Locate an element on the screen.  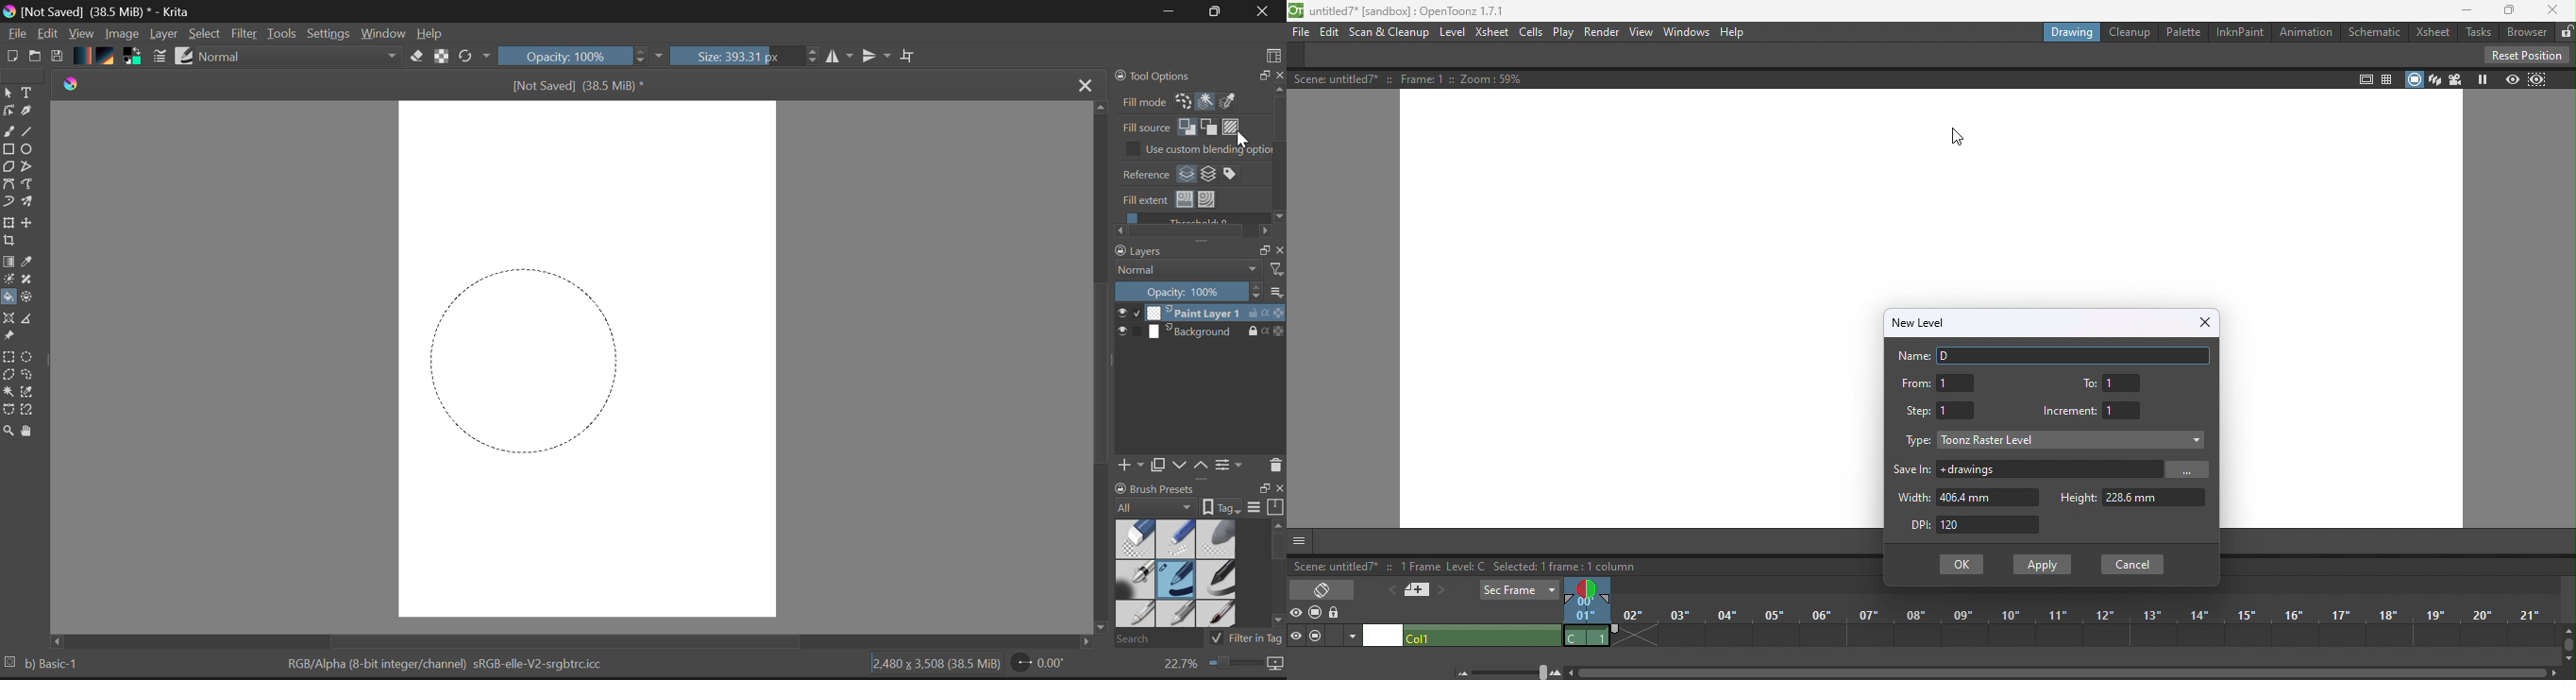
Zoom out is located at coordinates (1461, 672).